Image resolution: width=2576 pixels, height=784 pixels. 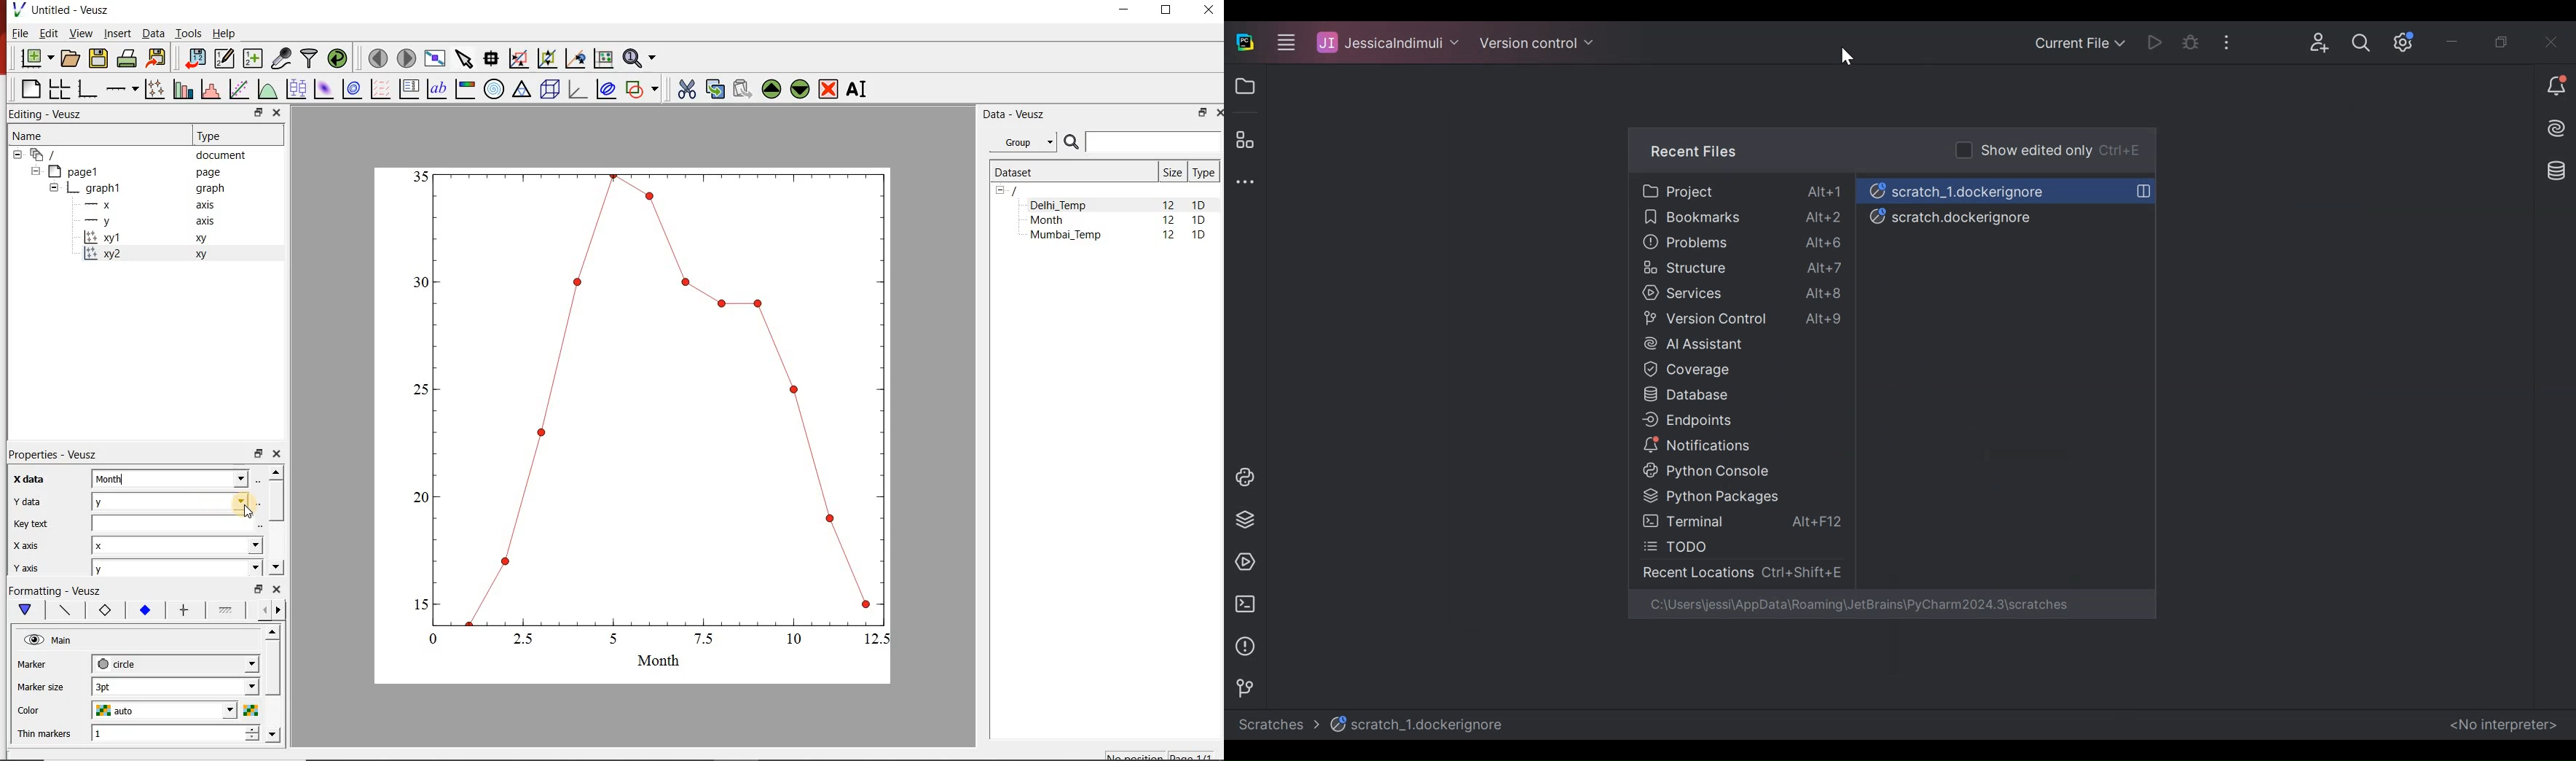 What do you see at coordinates (1743, 522) in the screenshot?
I see `Terminal` at bounding box center [1743, 522].